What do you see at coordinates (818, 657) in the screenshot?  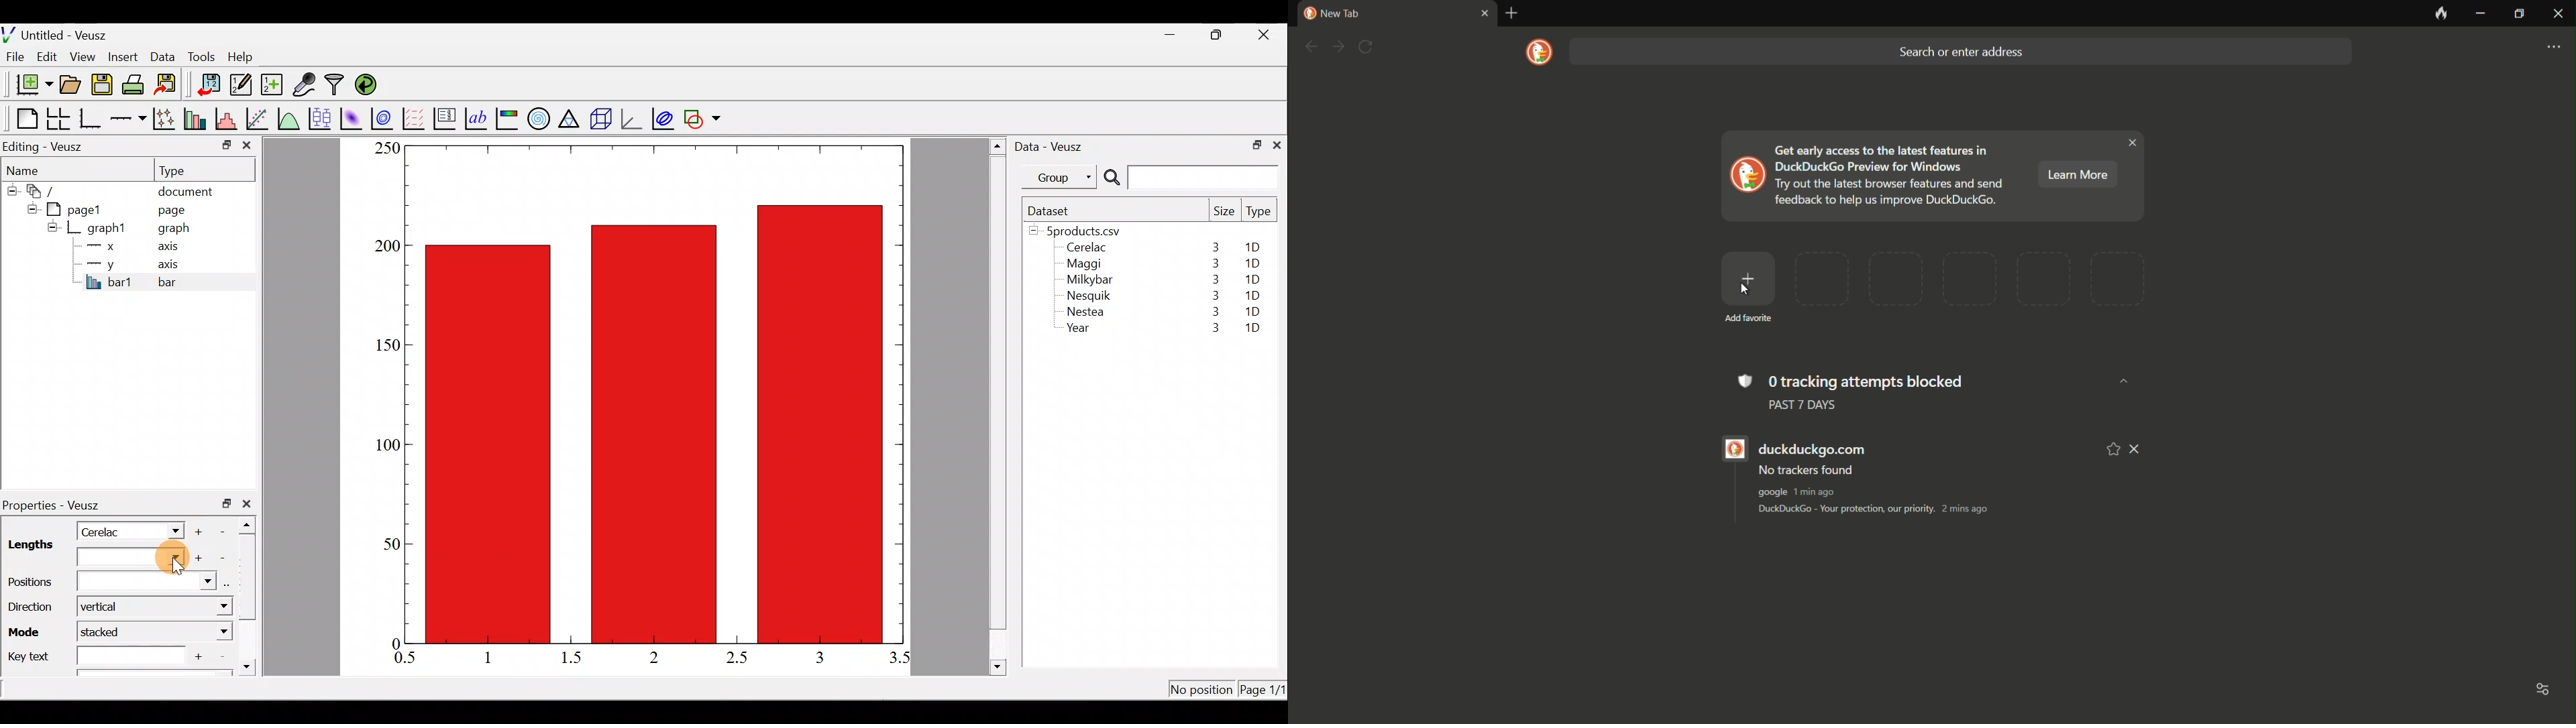 I see `3` at bounding box center [818, 657].